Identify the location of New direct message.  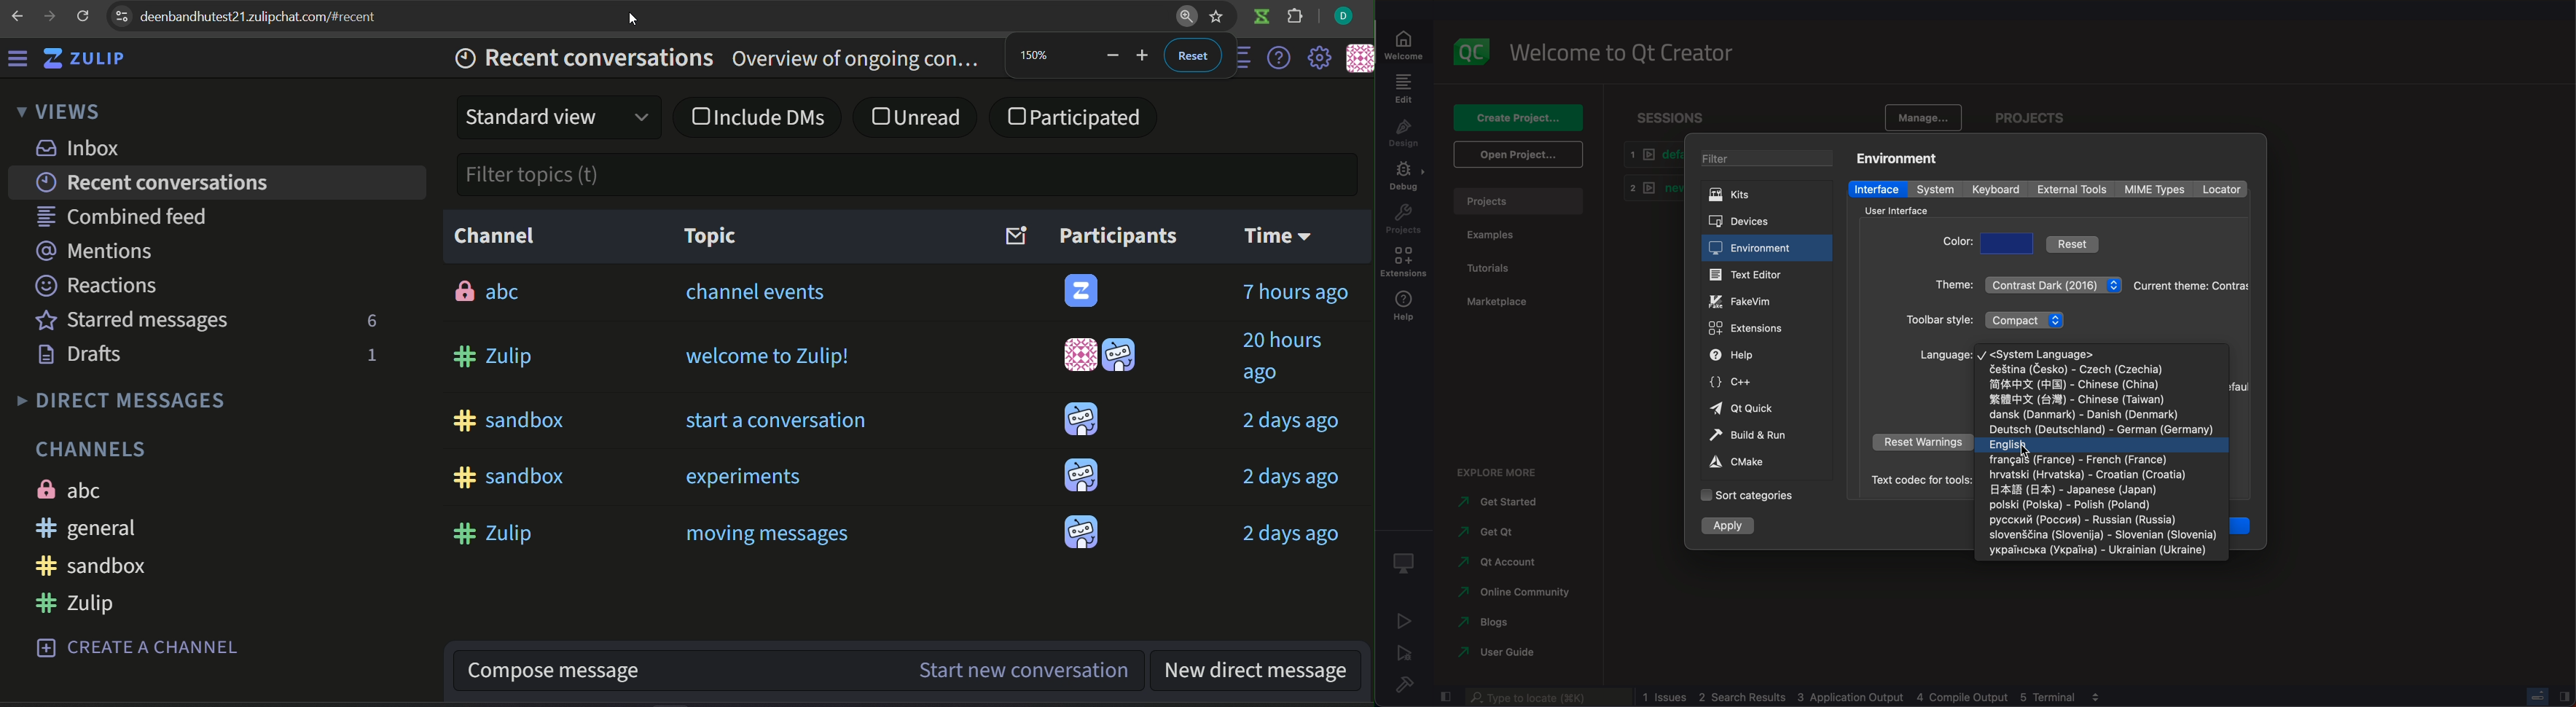
(1262, 673).